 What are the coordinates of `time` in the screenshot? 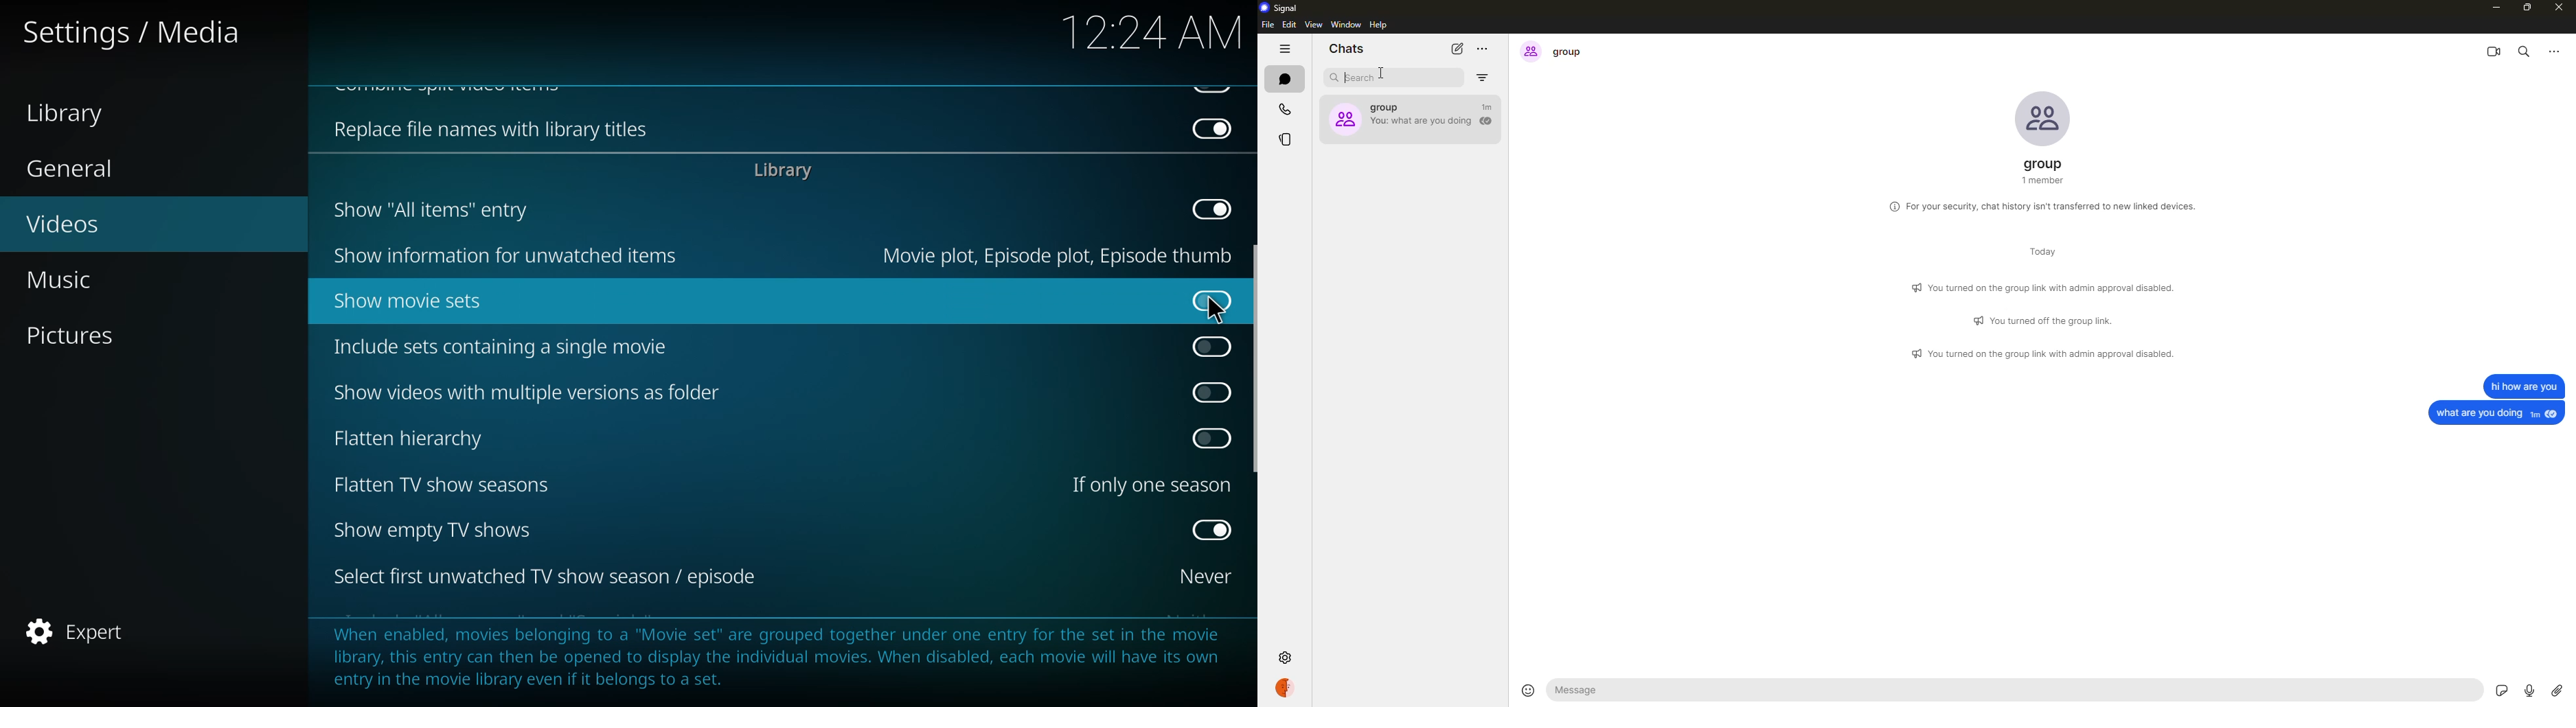 It's located at (1150, 31).